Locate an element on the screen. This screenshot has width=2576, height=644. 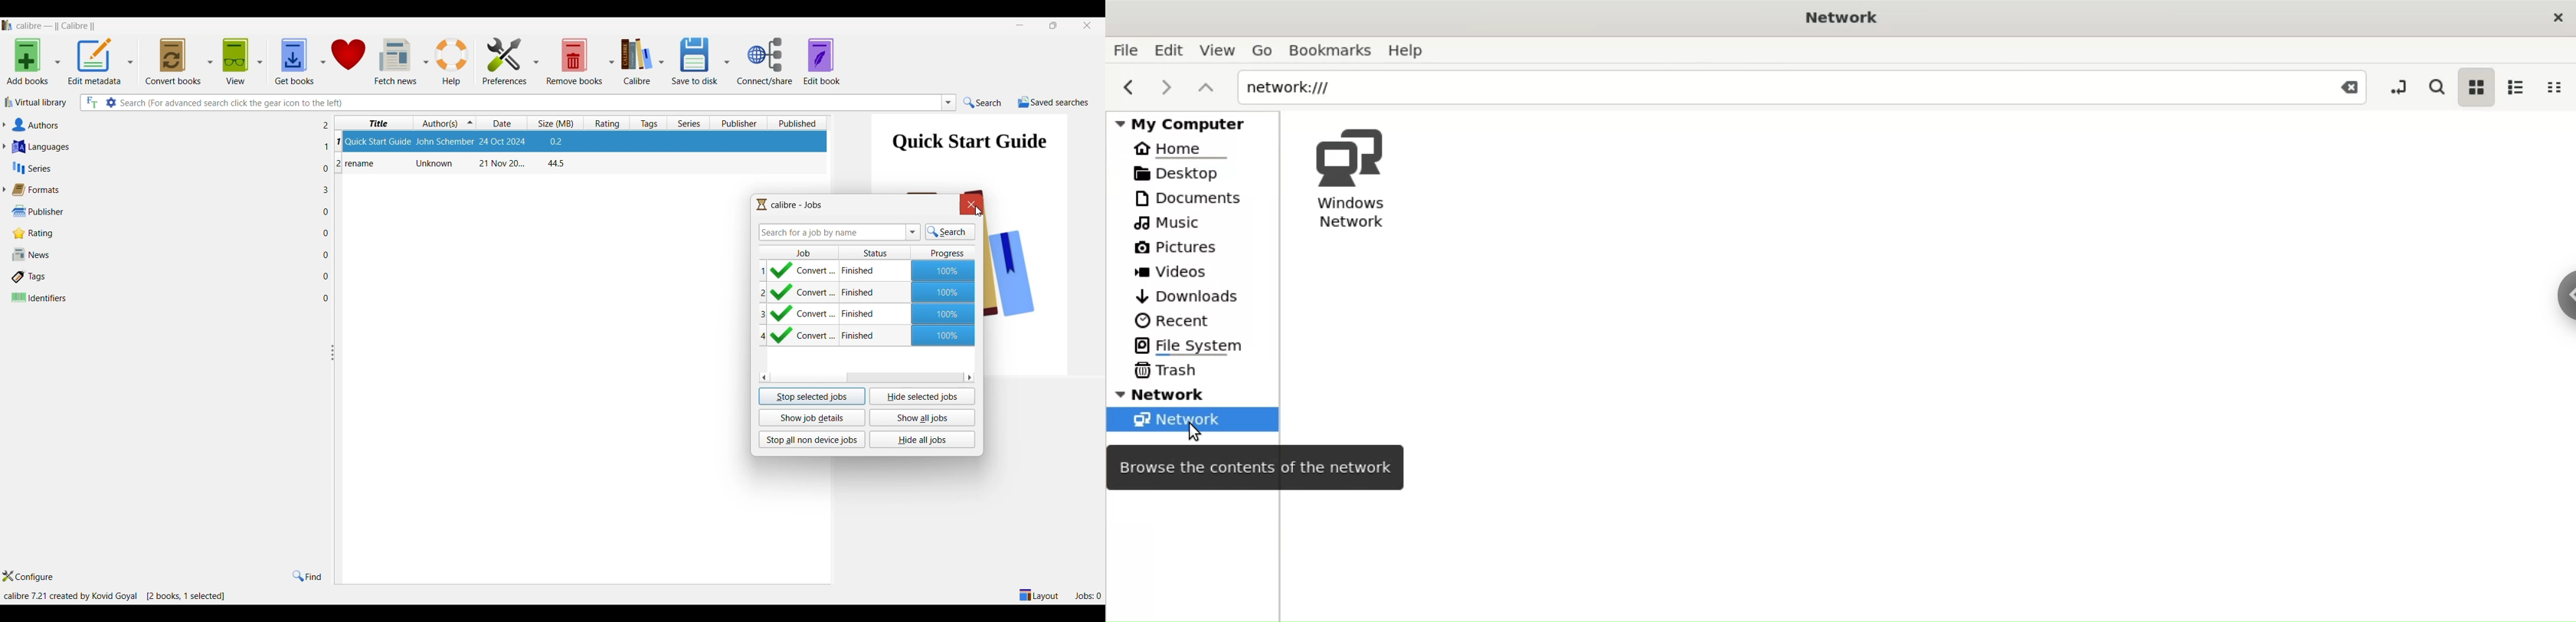
Donate is located at coordinates (349, 61).